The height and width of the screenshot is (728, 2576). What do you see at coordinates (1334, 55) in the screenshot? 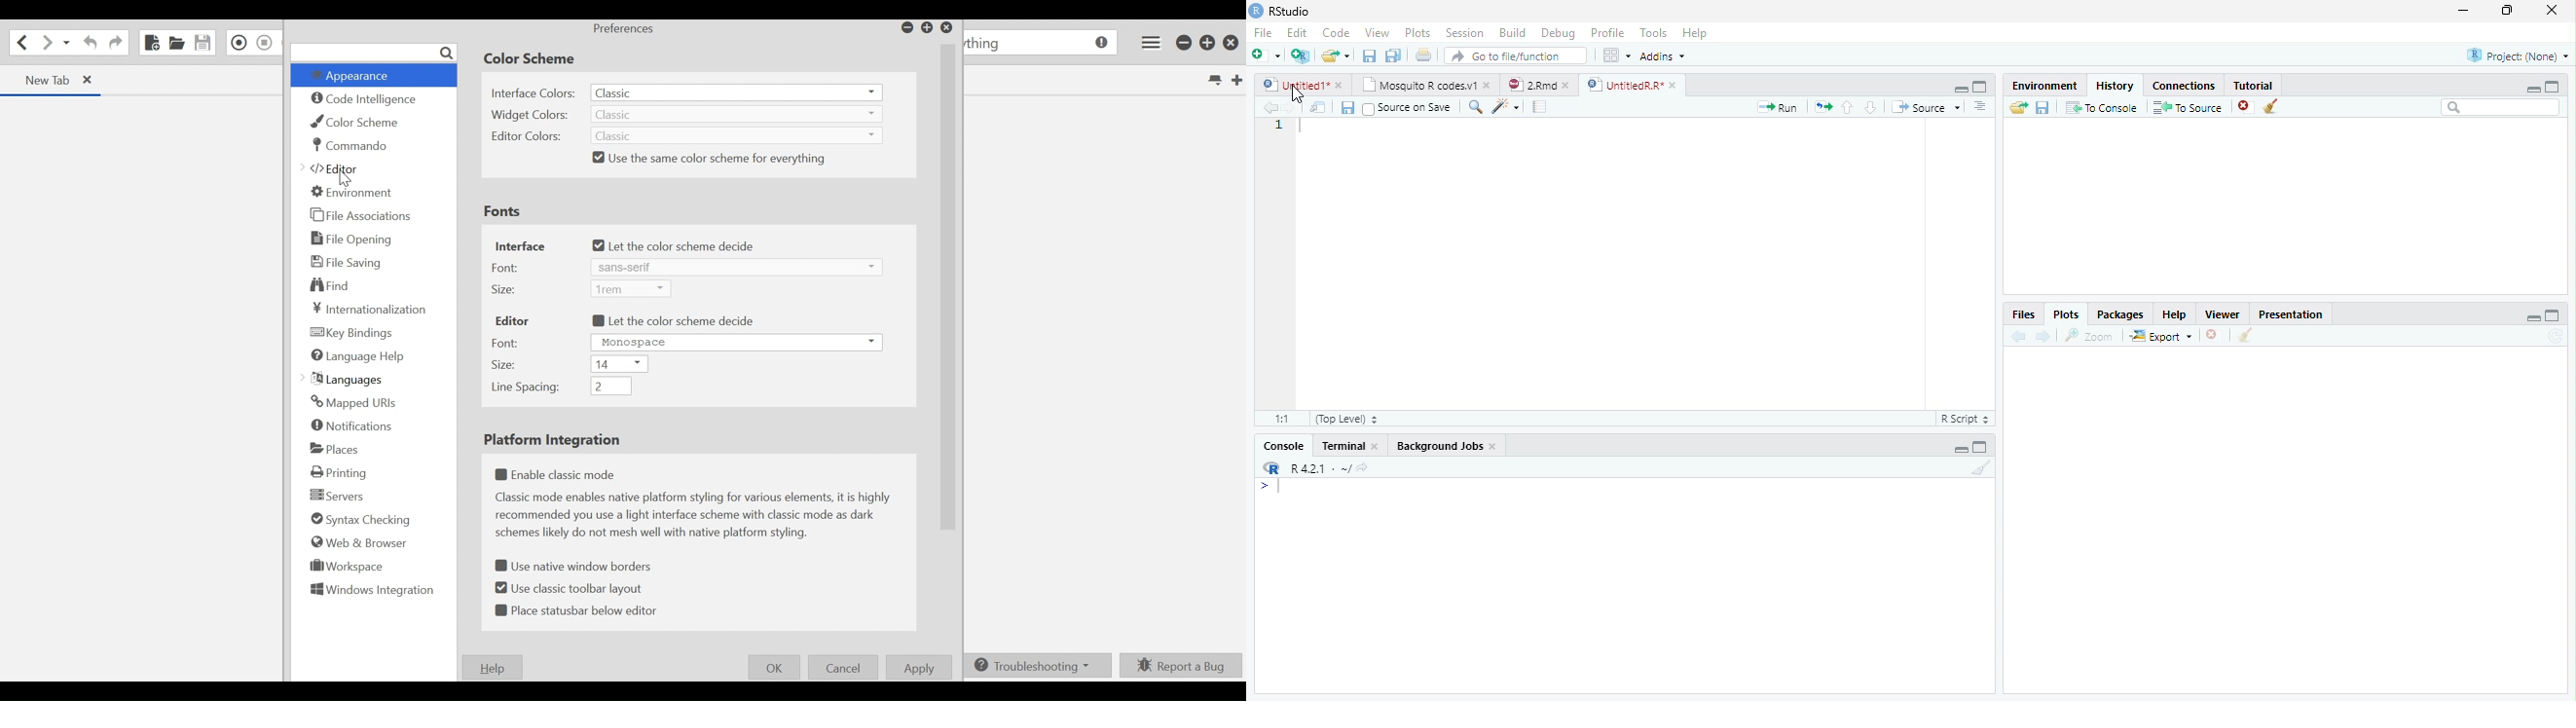
I see `open an existing file` at bounding box center [1334, 55].